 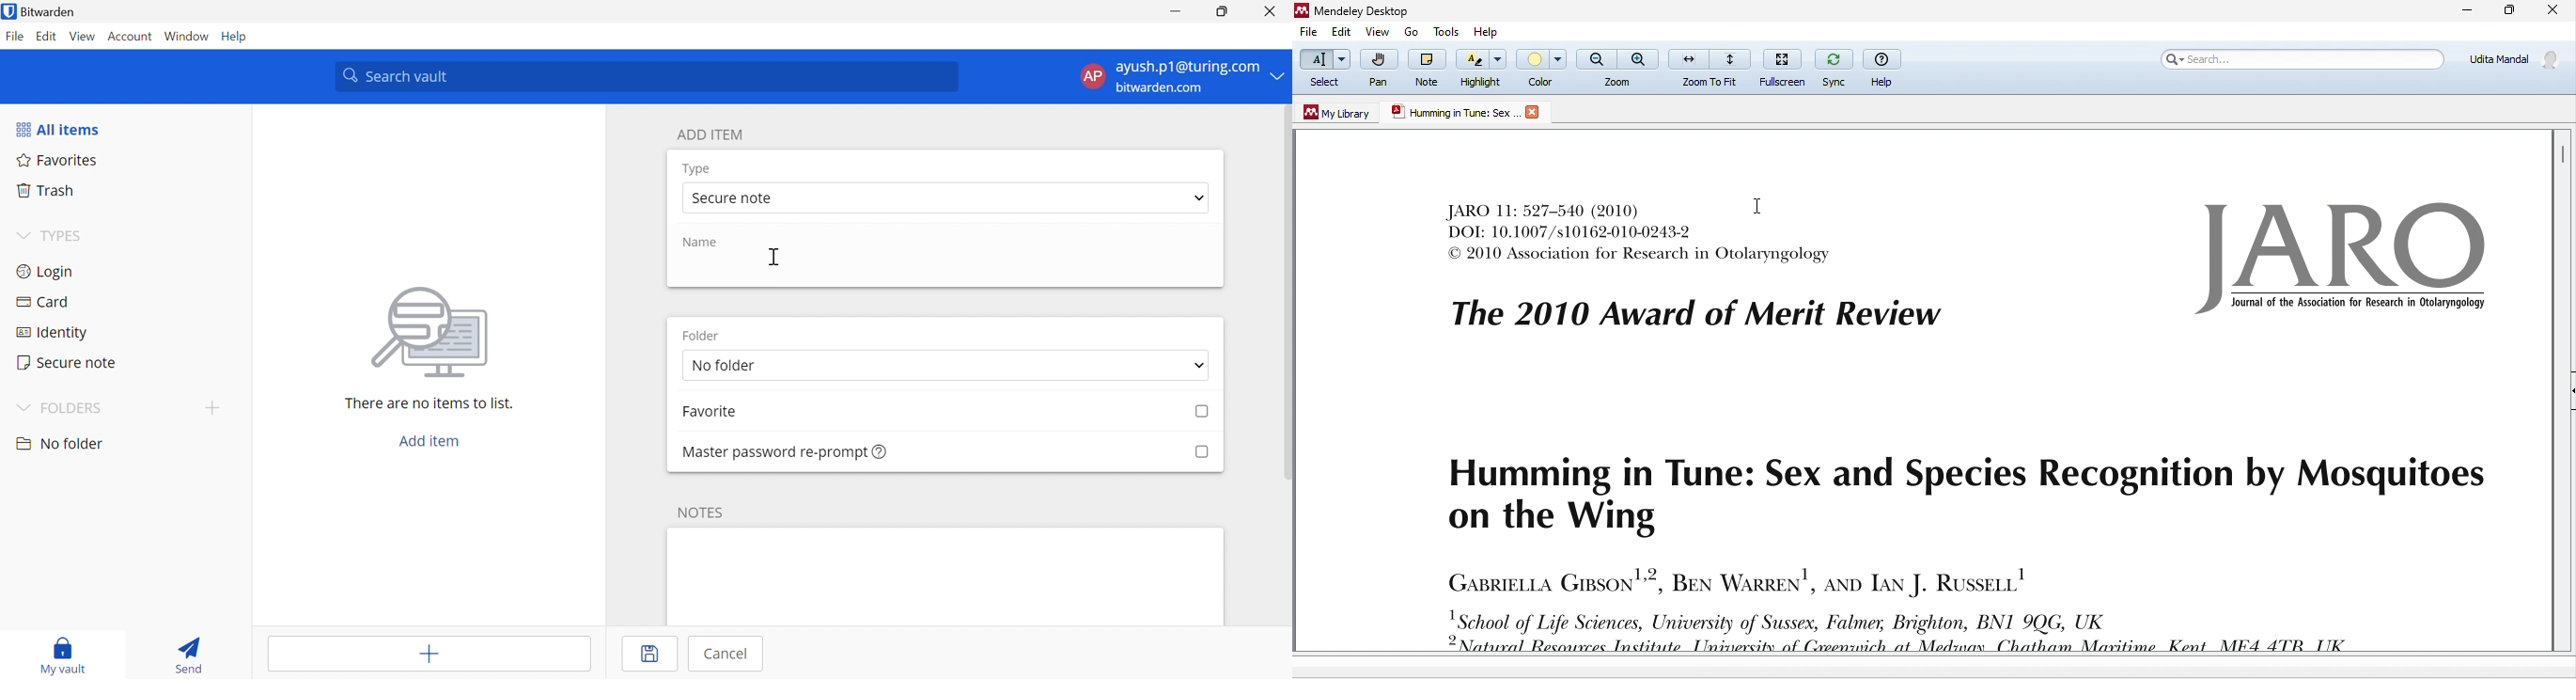 I want to click on close, so click(x=1534, y=113).